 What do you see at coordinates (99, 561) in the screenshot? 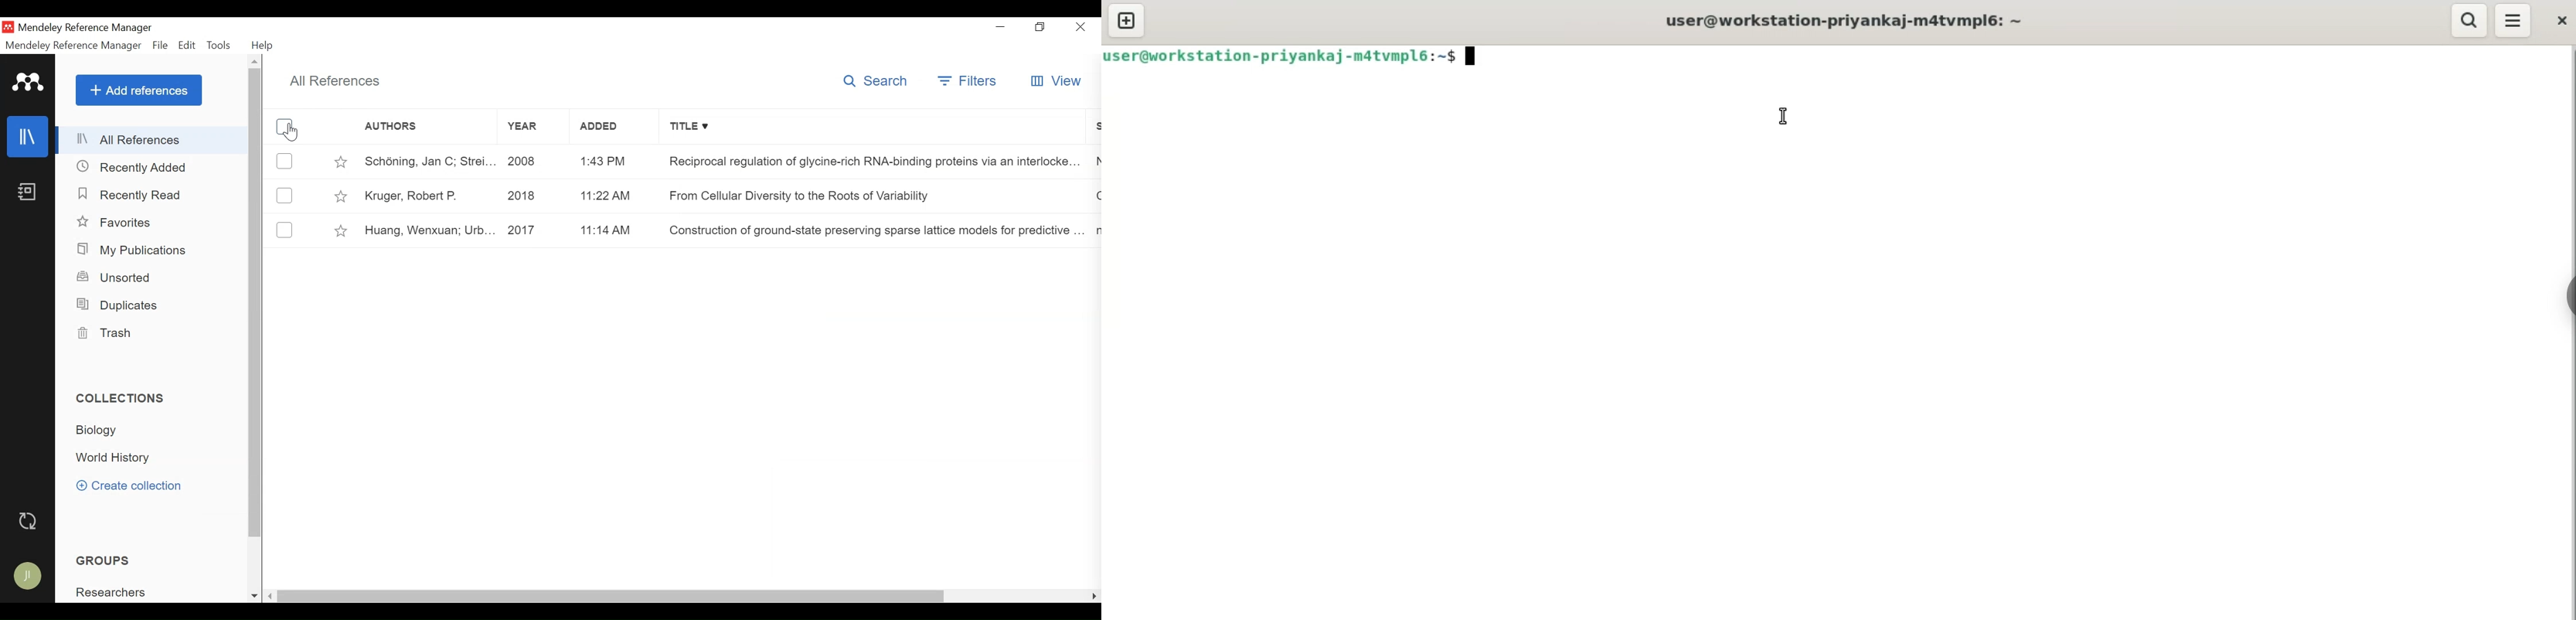
I see `Groups ` at bounding box center [99, 561].